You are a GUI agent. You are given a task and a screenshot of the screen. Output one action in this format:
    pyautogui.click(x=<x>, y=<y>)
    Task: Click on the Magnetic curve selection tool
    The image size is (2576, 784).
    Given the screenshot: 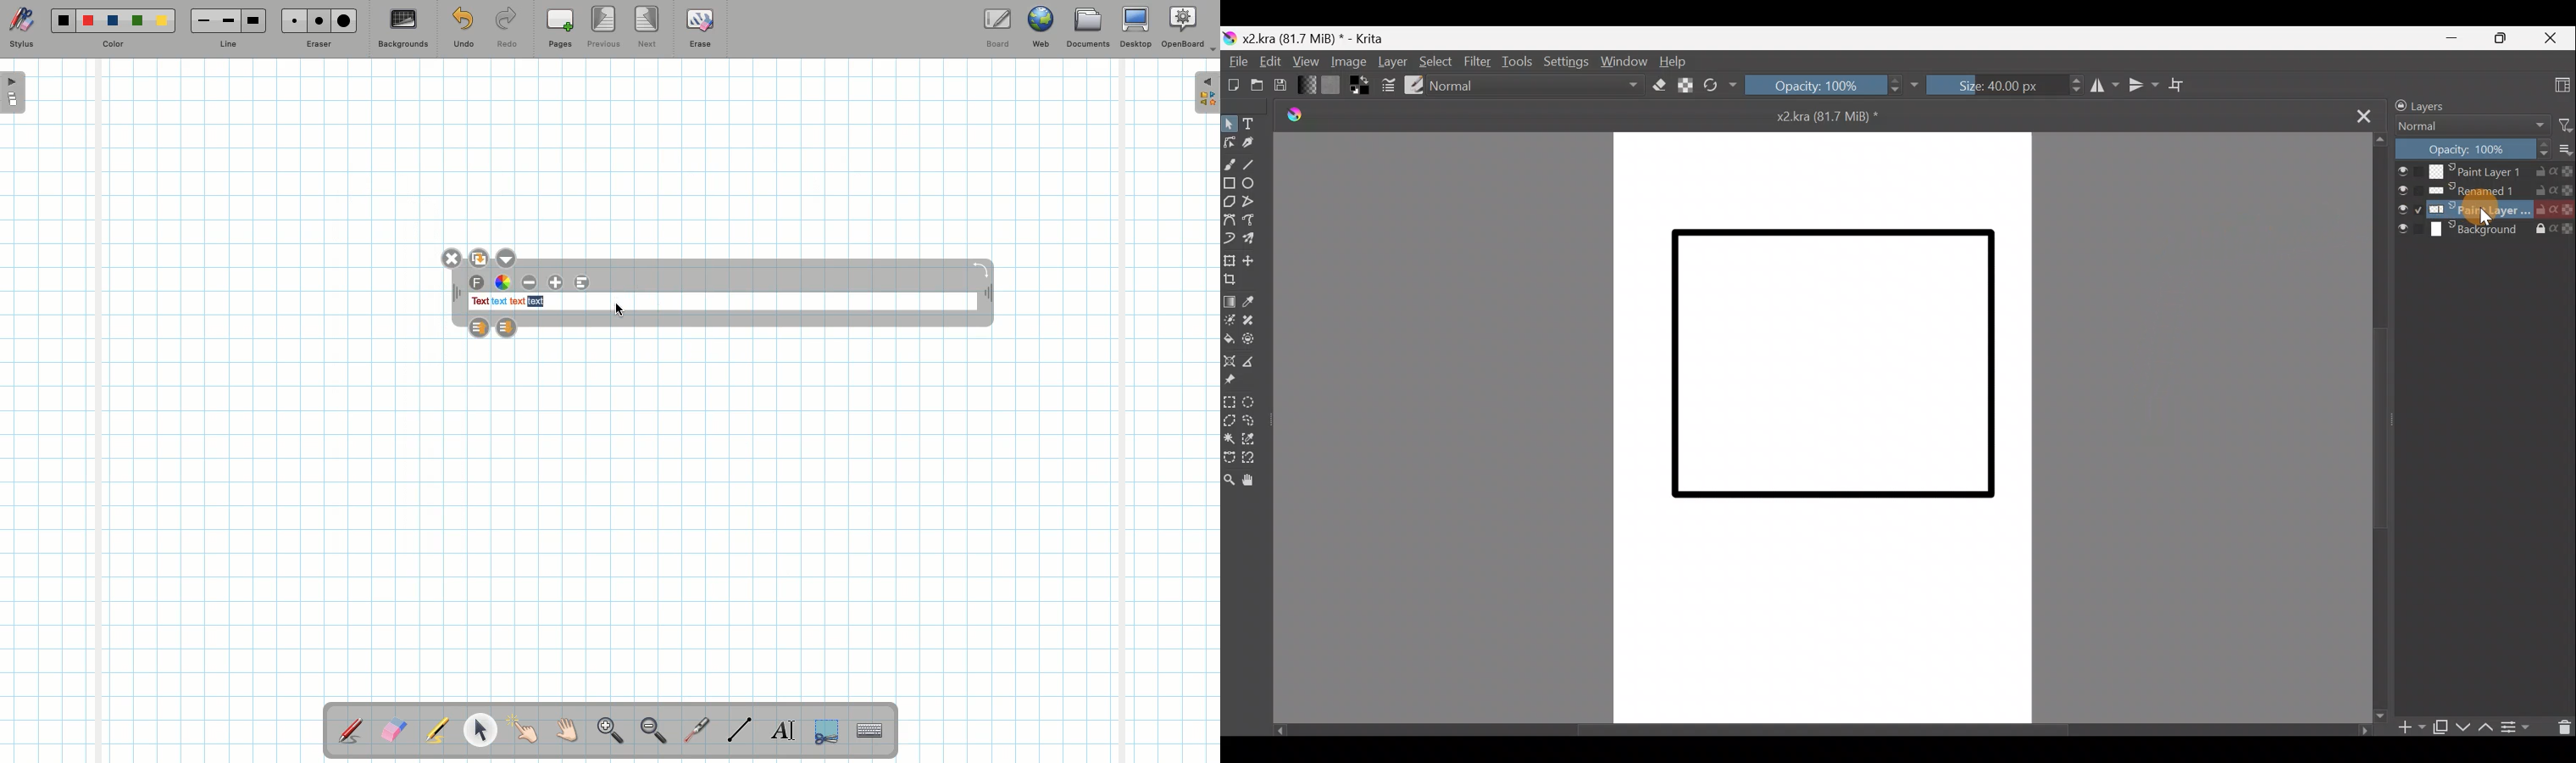 What is the action you would take?
    pyautogui.click(x=1253, y=458)
    